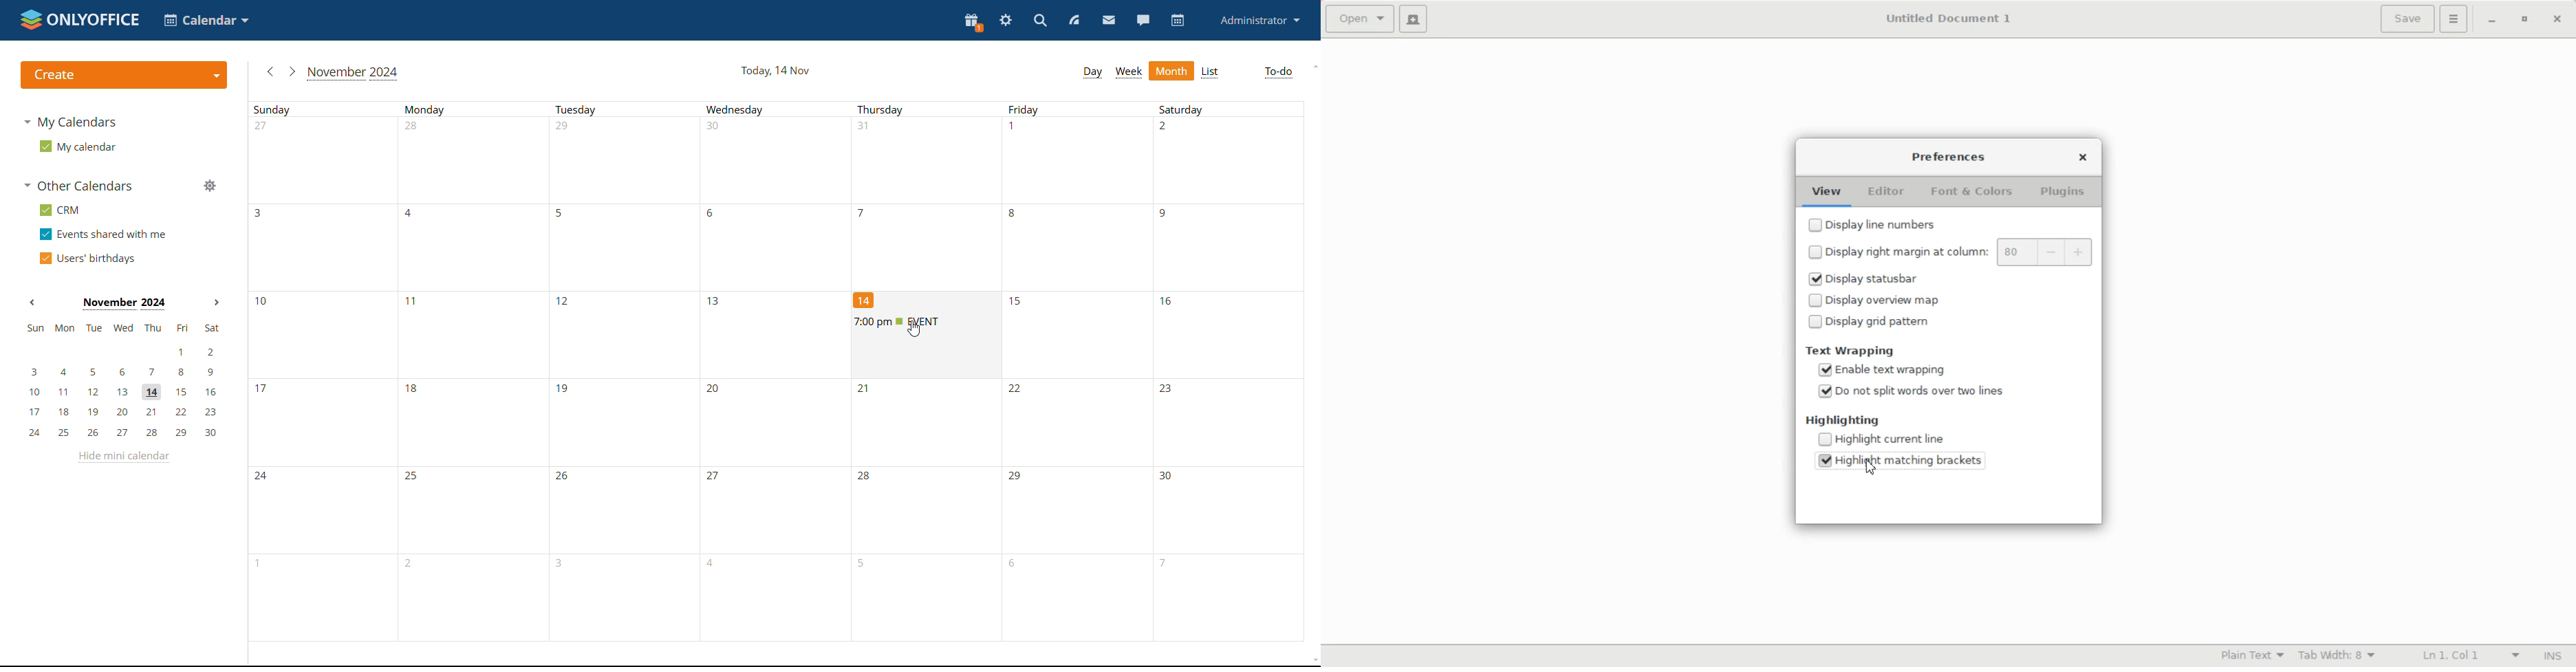  Describe the element at coordinates (1413, 18) in the screenshot. I see `Create a new document` at that location.